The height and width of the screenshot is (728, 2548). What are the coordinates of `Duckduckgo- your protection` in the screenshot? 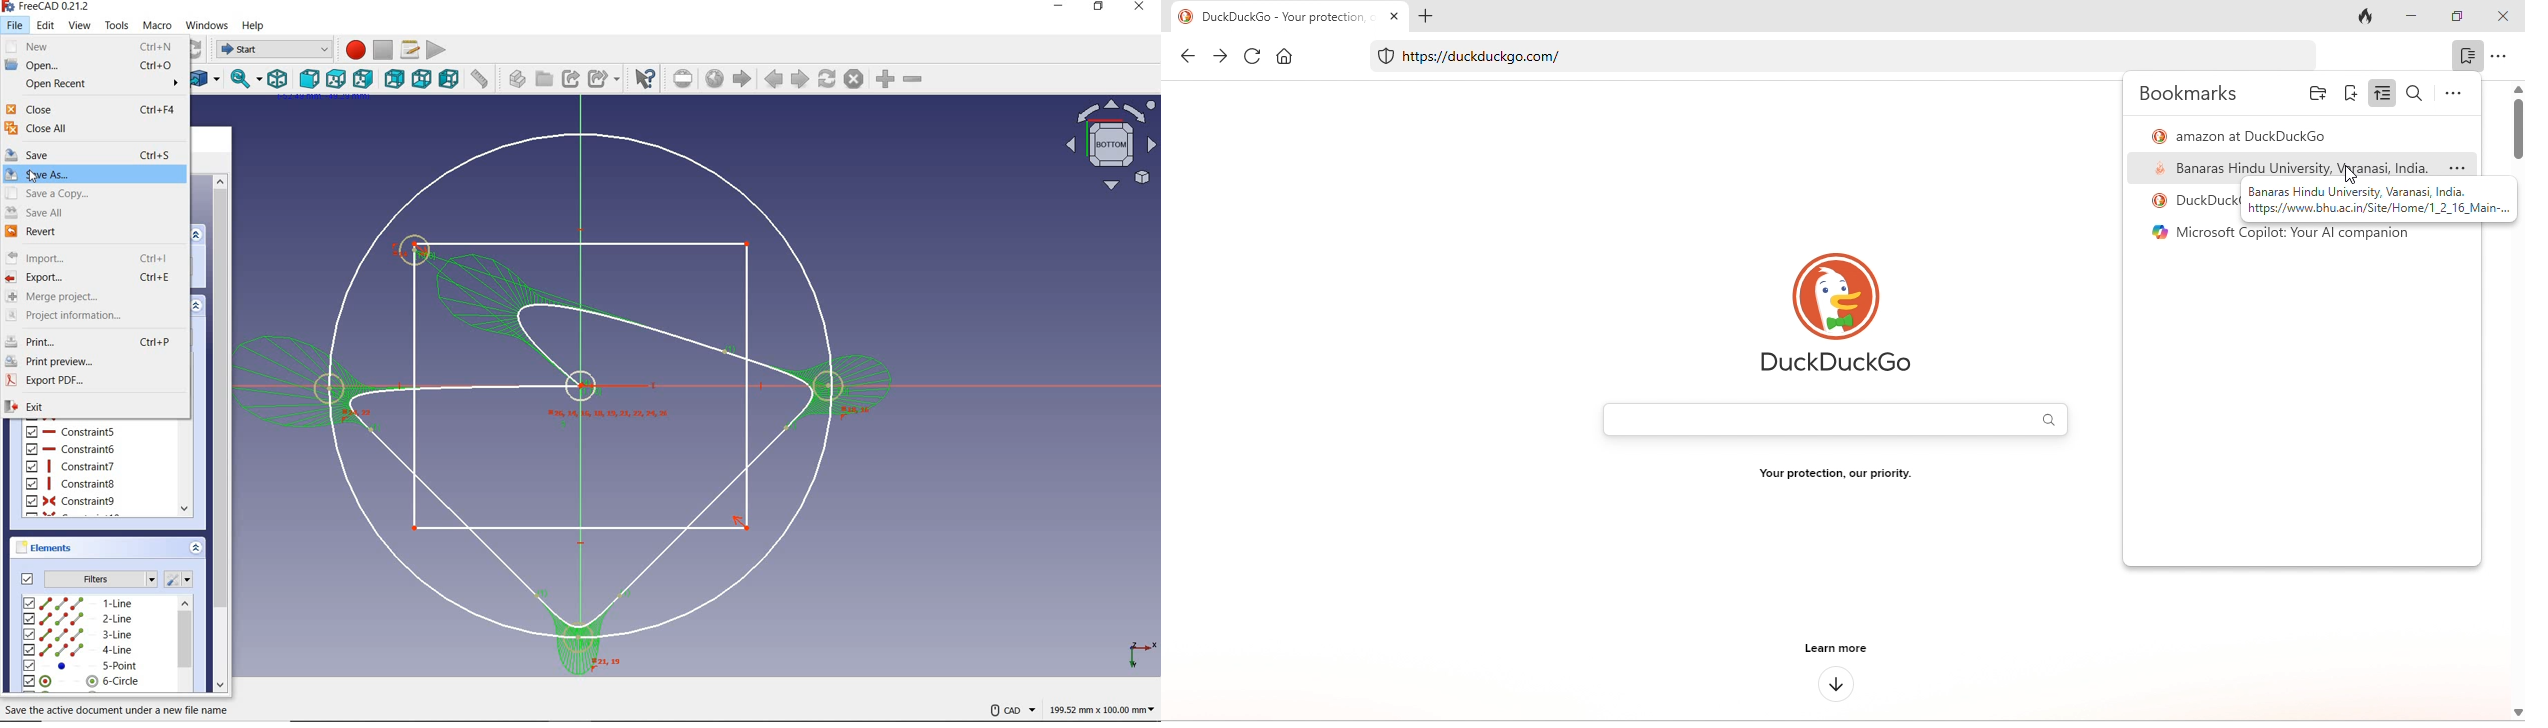 It's located at (1294, 16).